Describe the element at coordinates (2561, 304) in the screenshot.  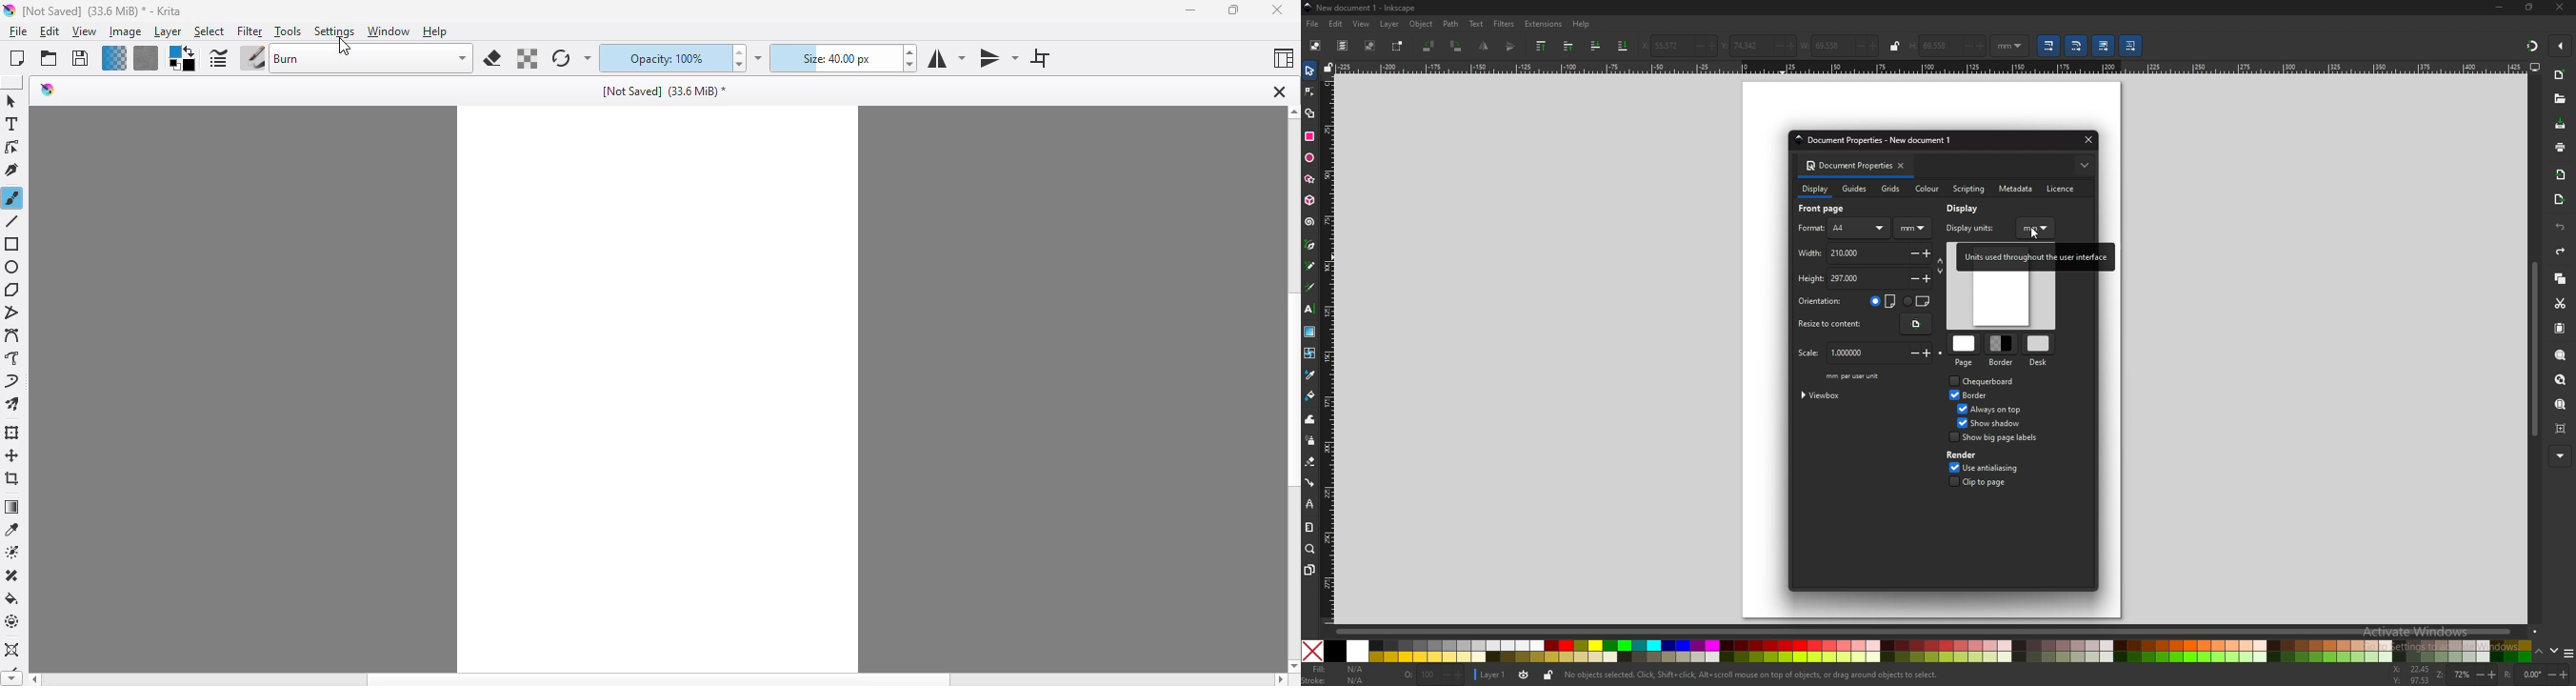
I see `cut` at that location.